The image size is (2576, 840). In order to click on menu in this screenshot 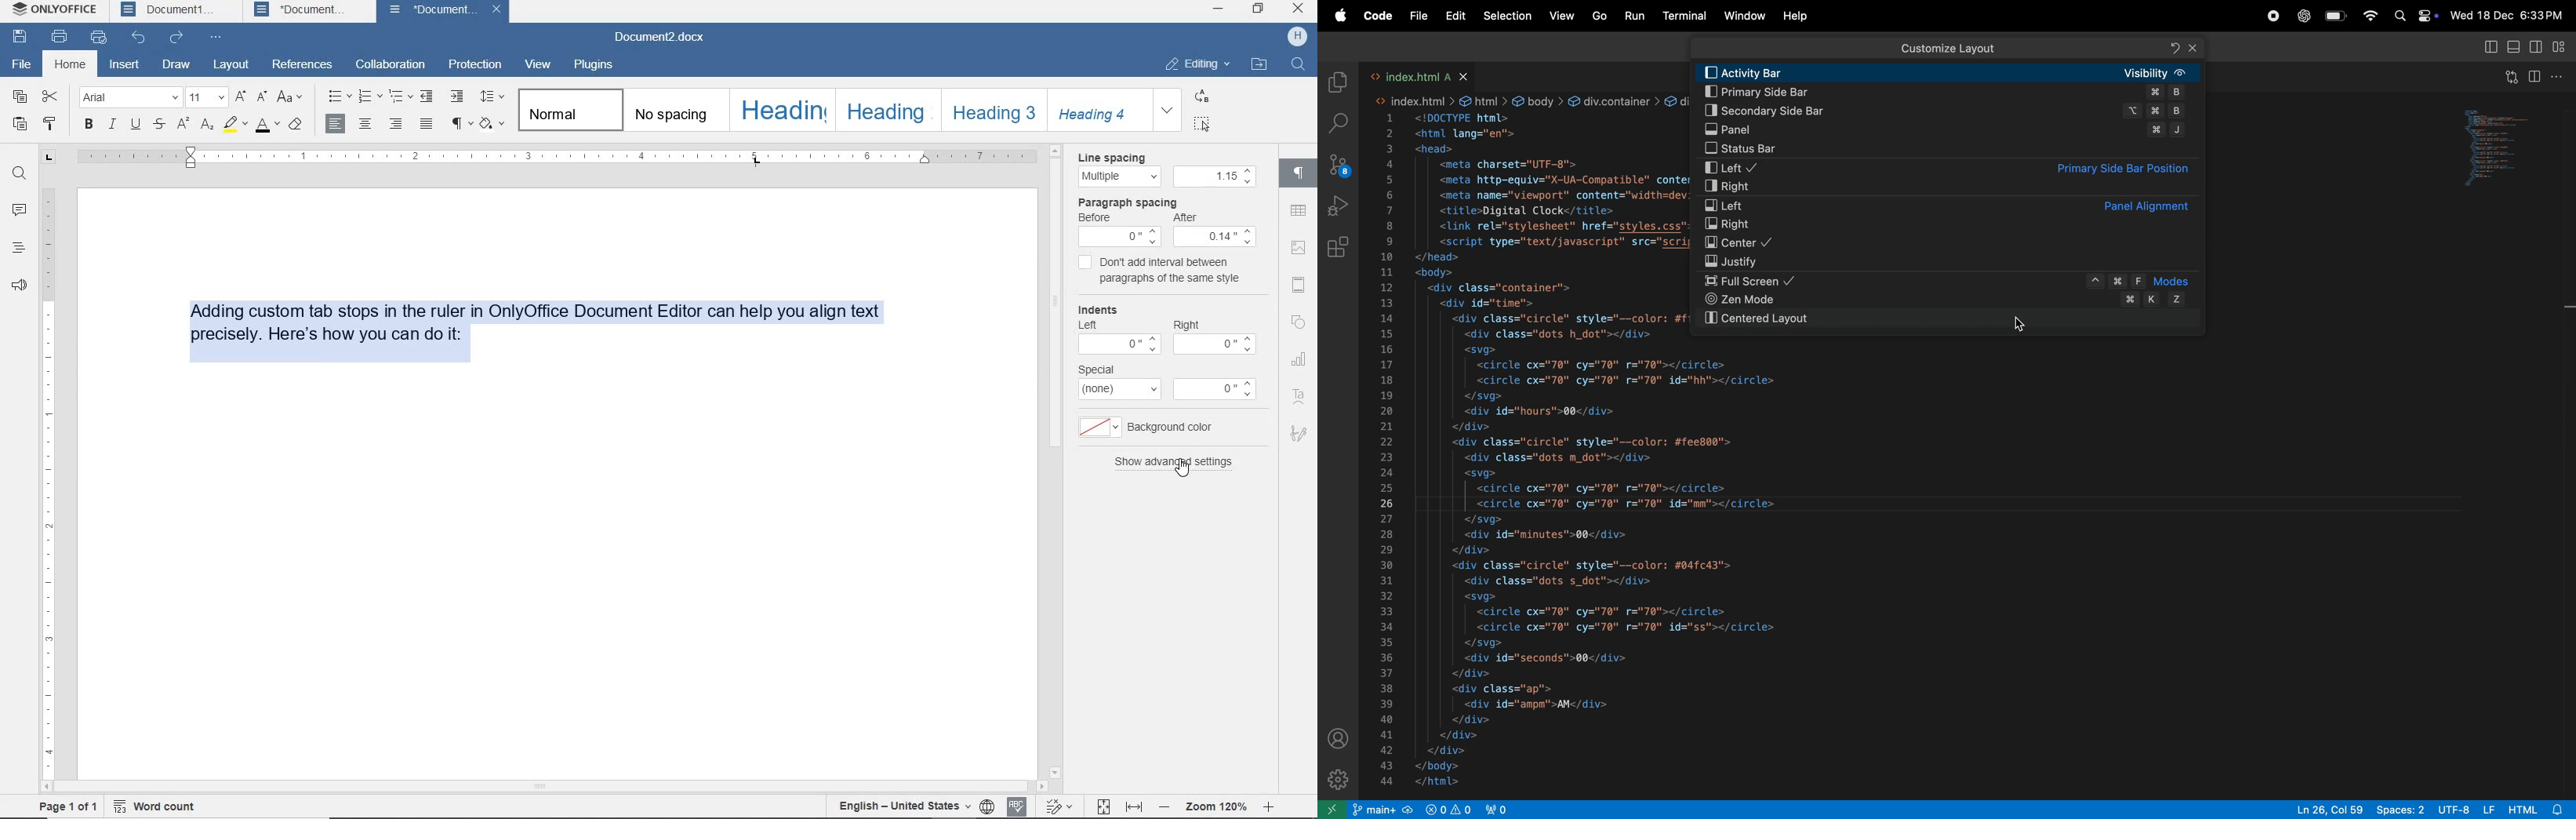, I will do `click(1214, 176)`.